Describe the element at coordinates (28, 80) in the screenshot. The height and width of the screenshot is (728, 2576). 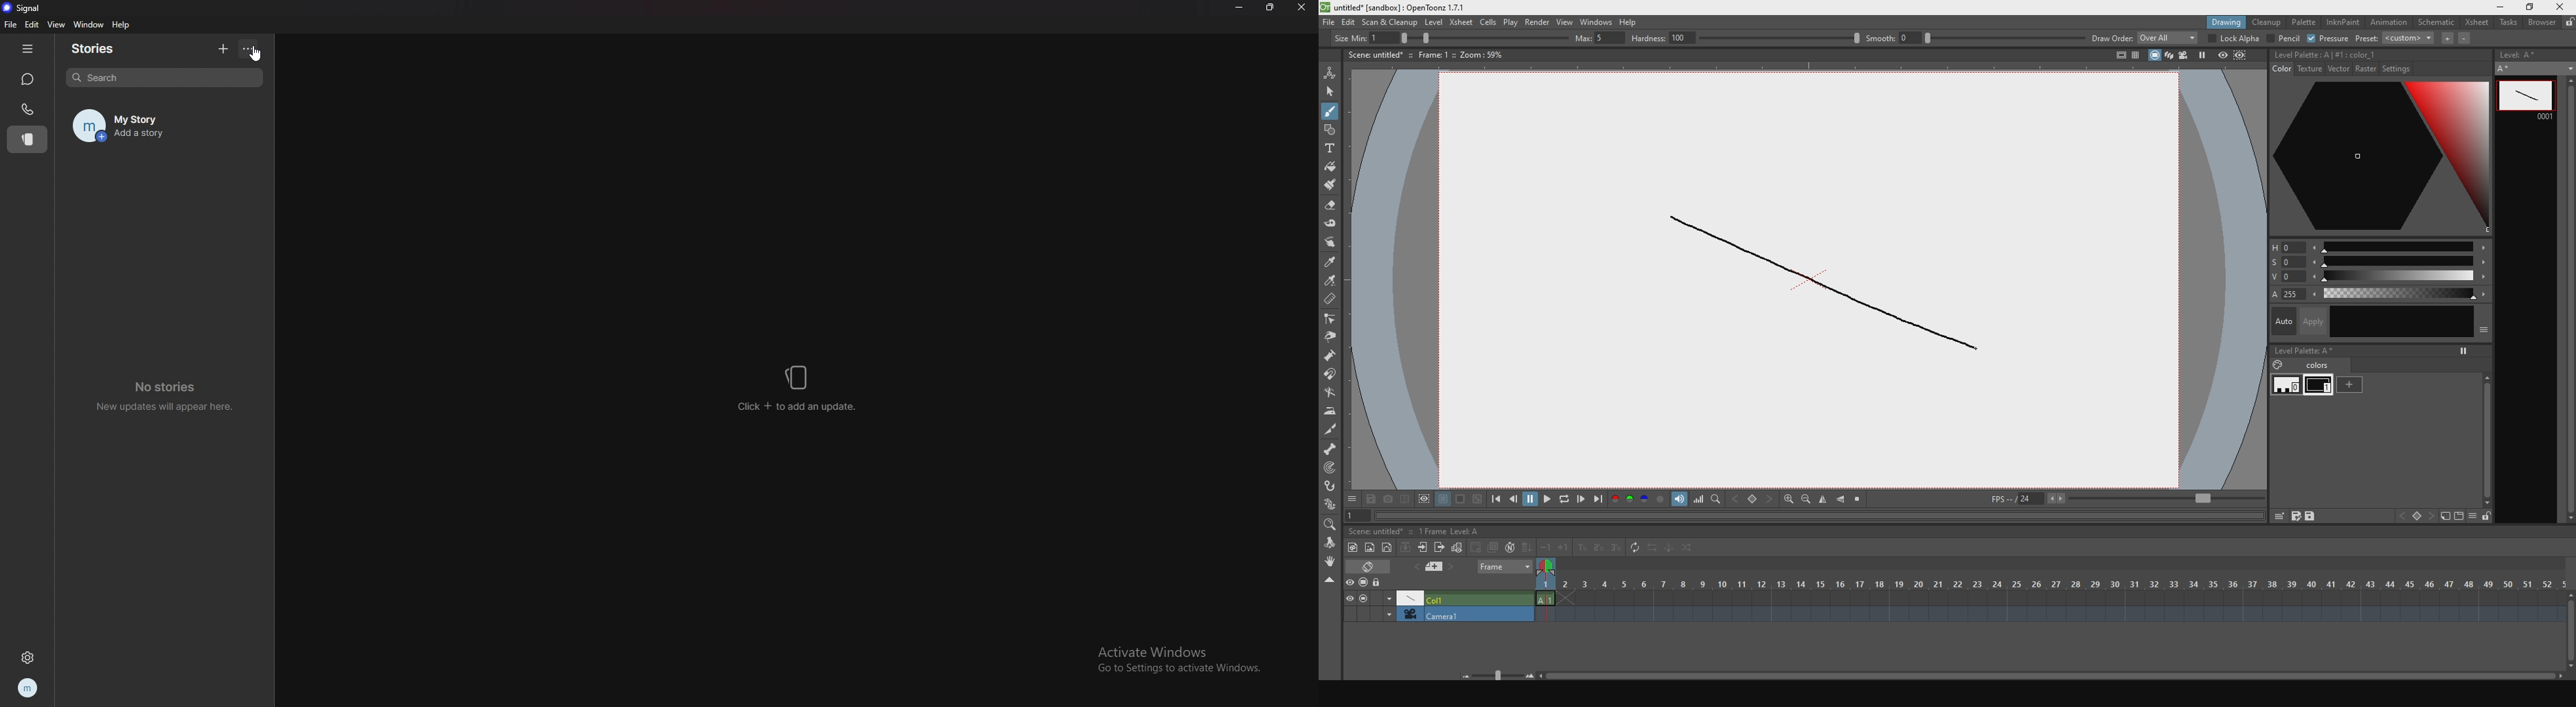
I see `chats` at that location.